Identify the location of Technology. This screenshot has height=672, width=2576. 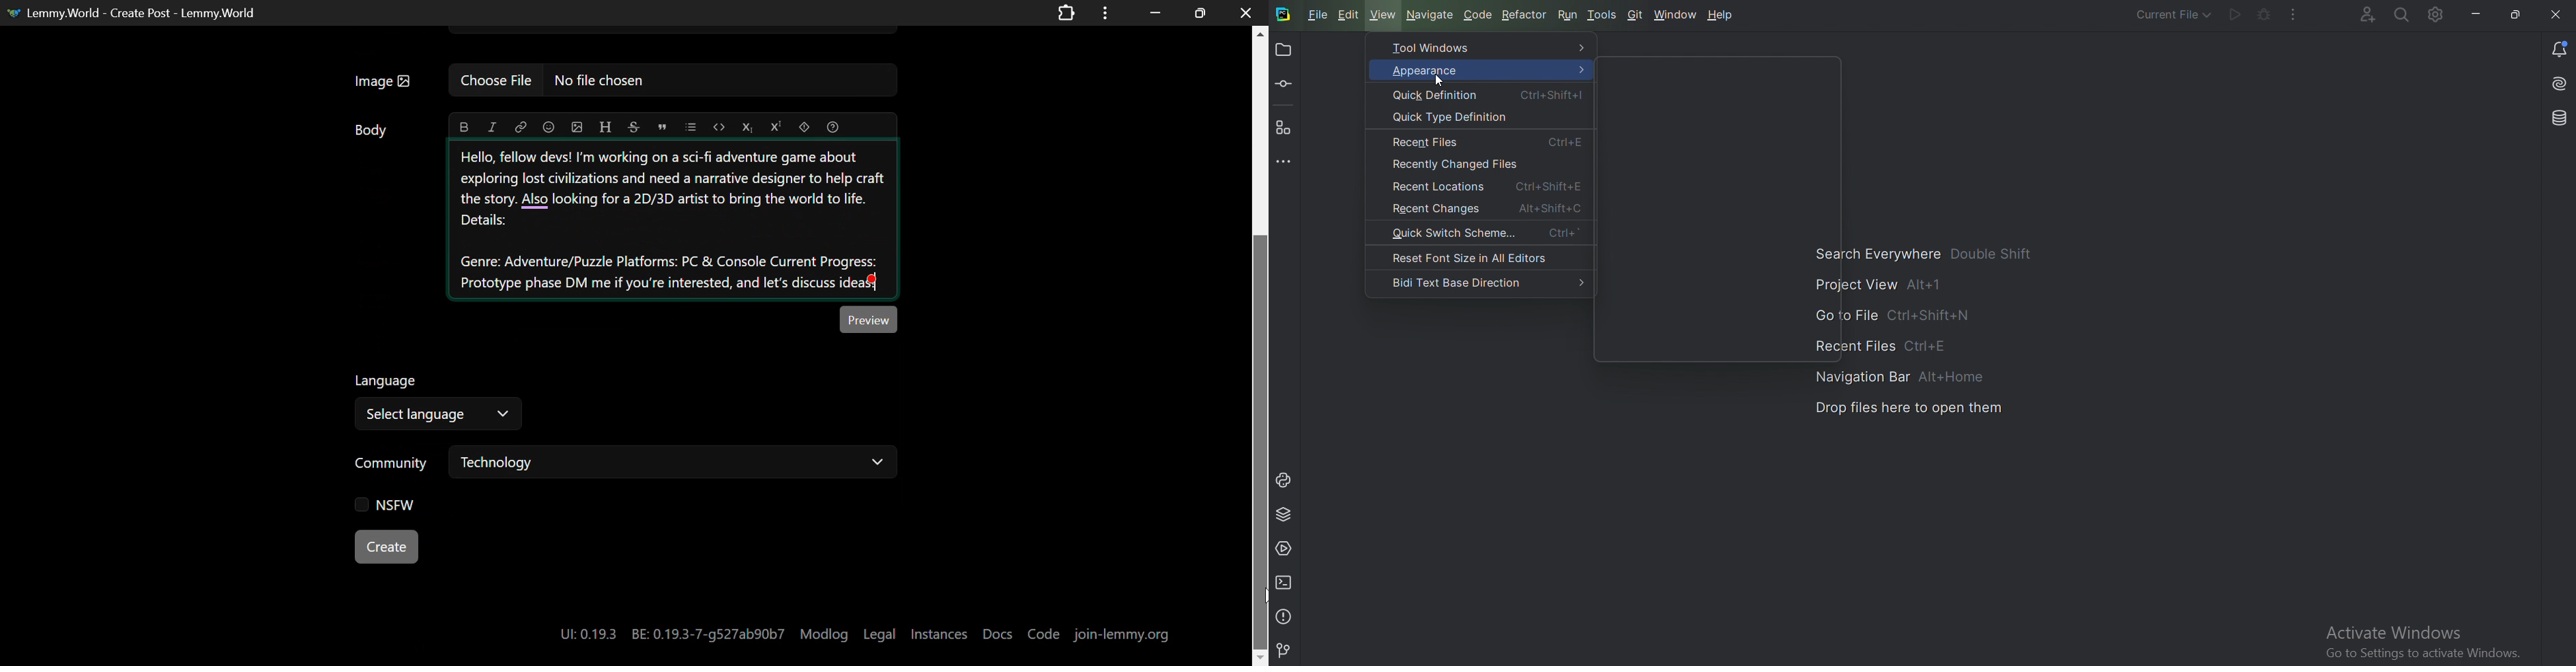
(673, 461).